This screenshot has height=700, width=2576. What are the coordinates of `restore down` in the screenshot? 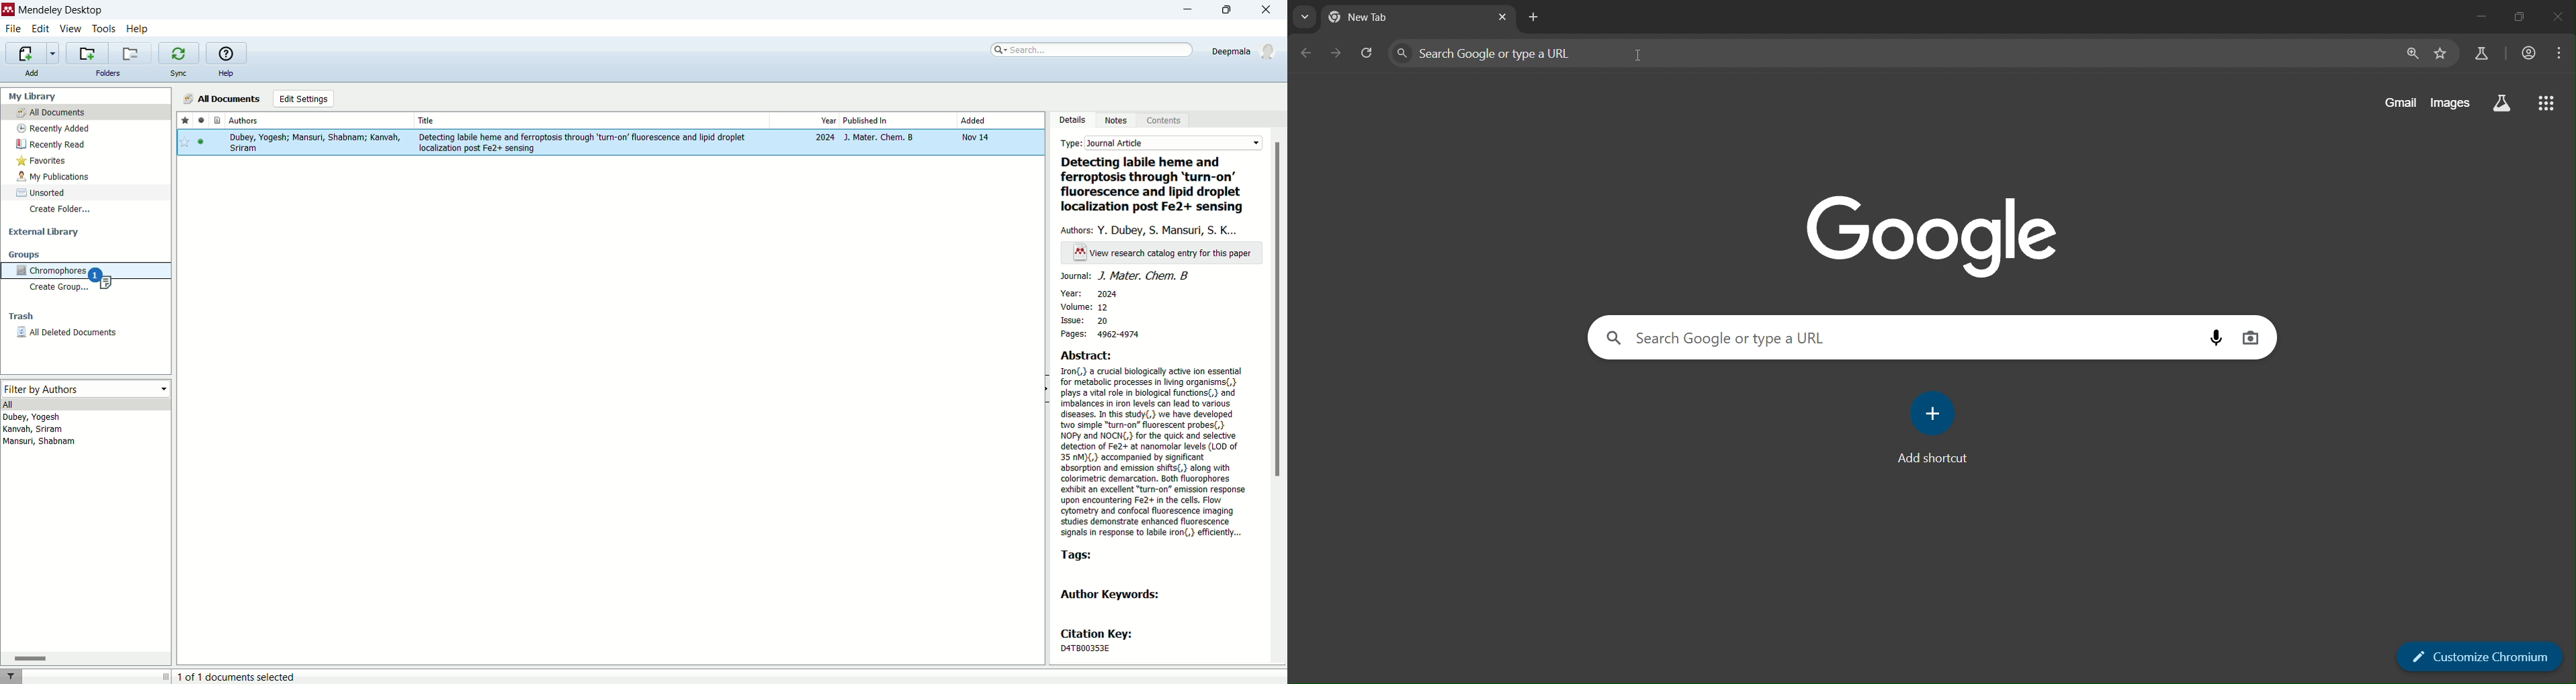 It's located at (2518, 16).